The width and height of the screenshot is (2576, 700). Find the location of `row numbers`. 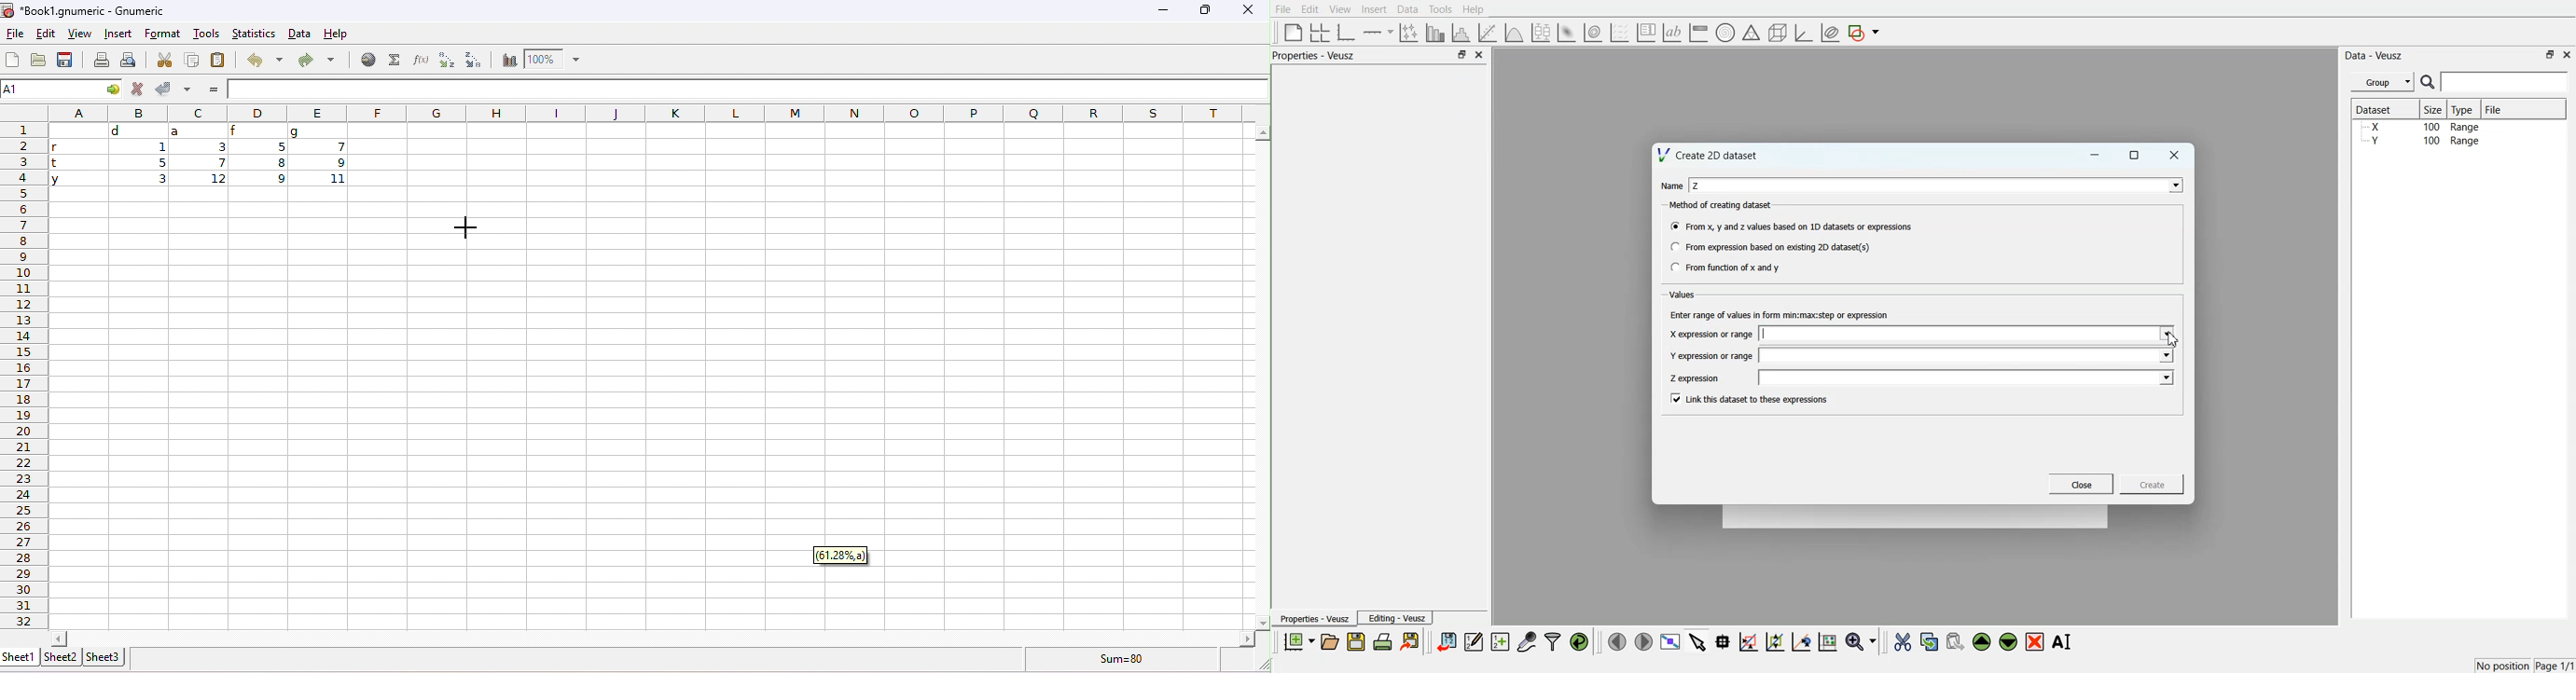

row numbers is located at coordinates (22, 378).